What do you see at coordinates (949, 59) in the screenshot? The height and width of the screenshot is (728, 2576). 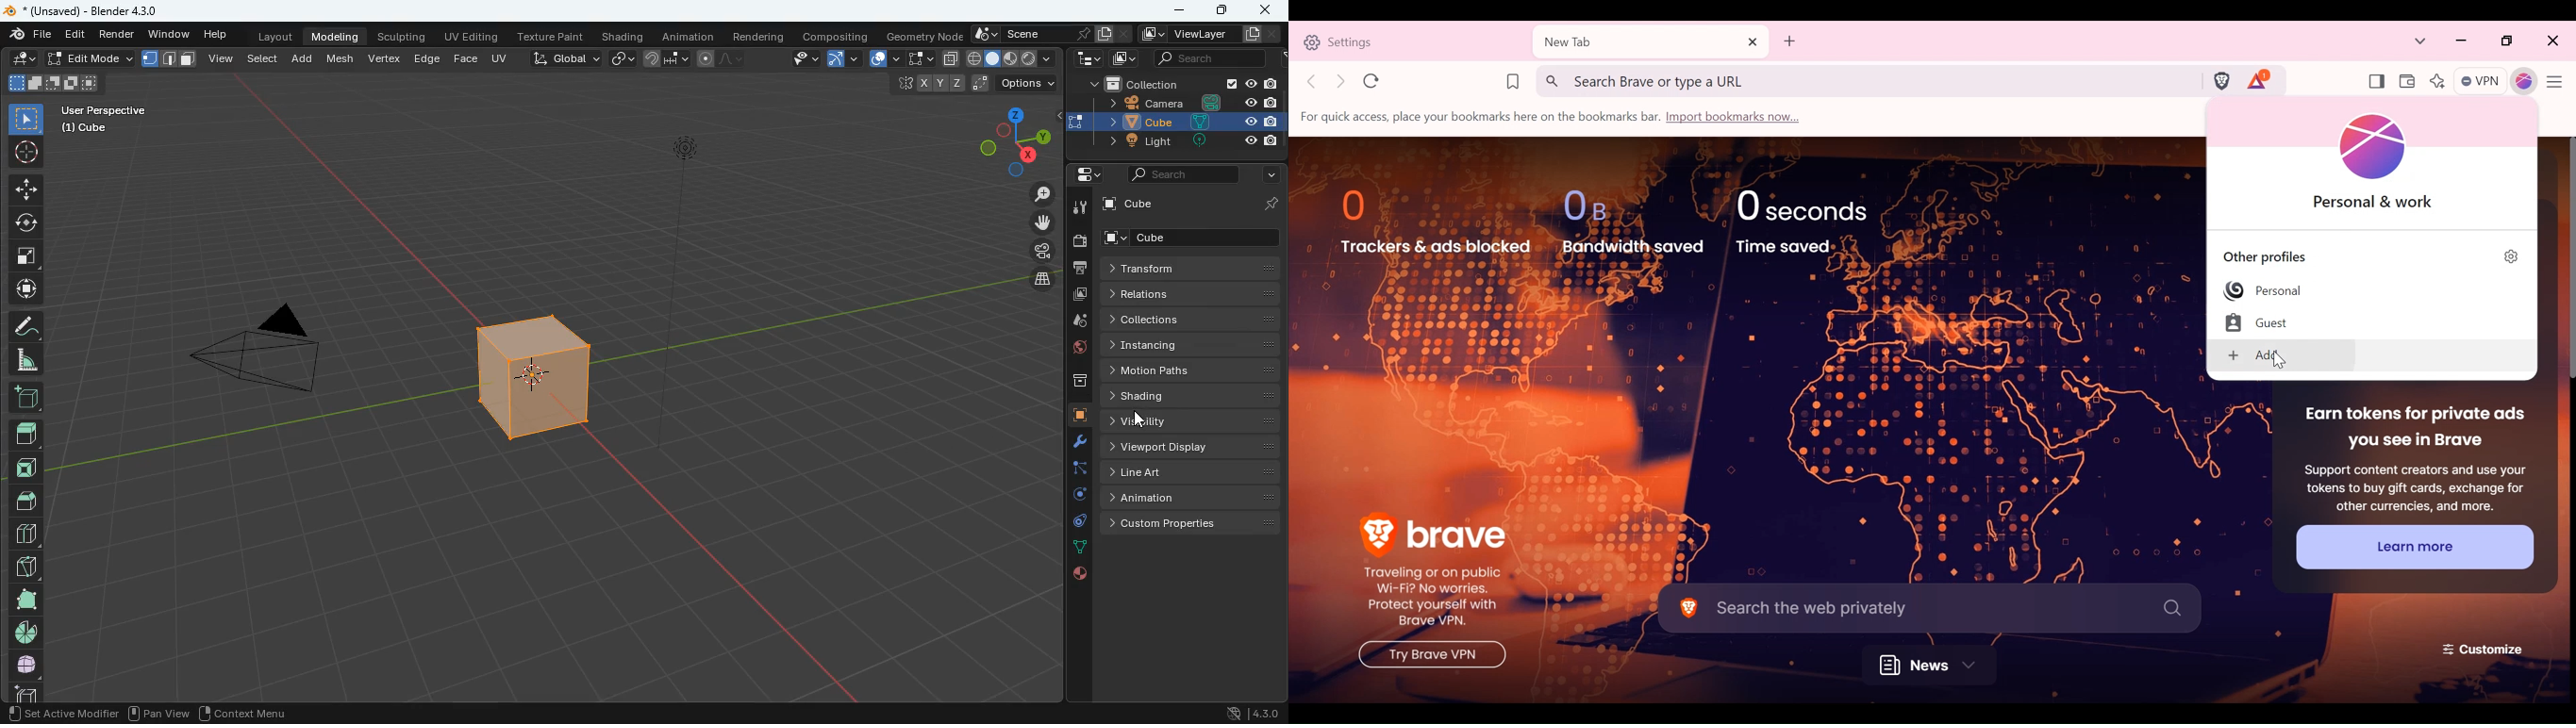 I see `copy` at bounding box center [949, 59].